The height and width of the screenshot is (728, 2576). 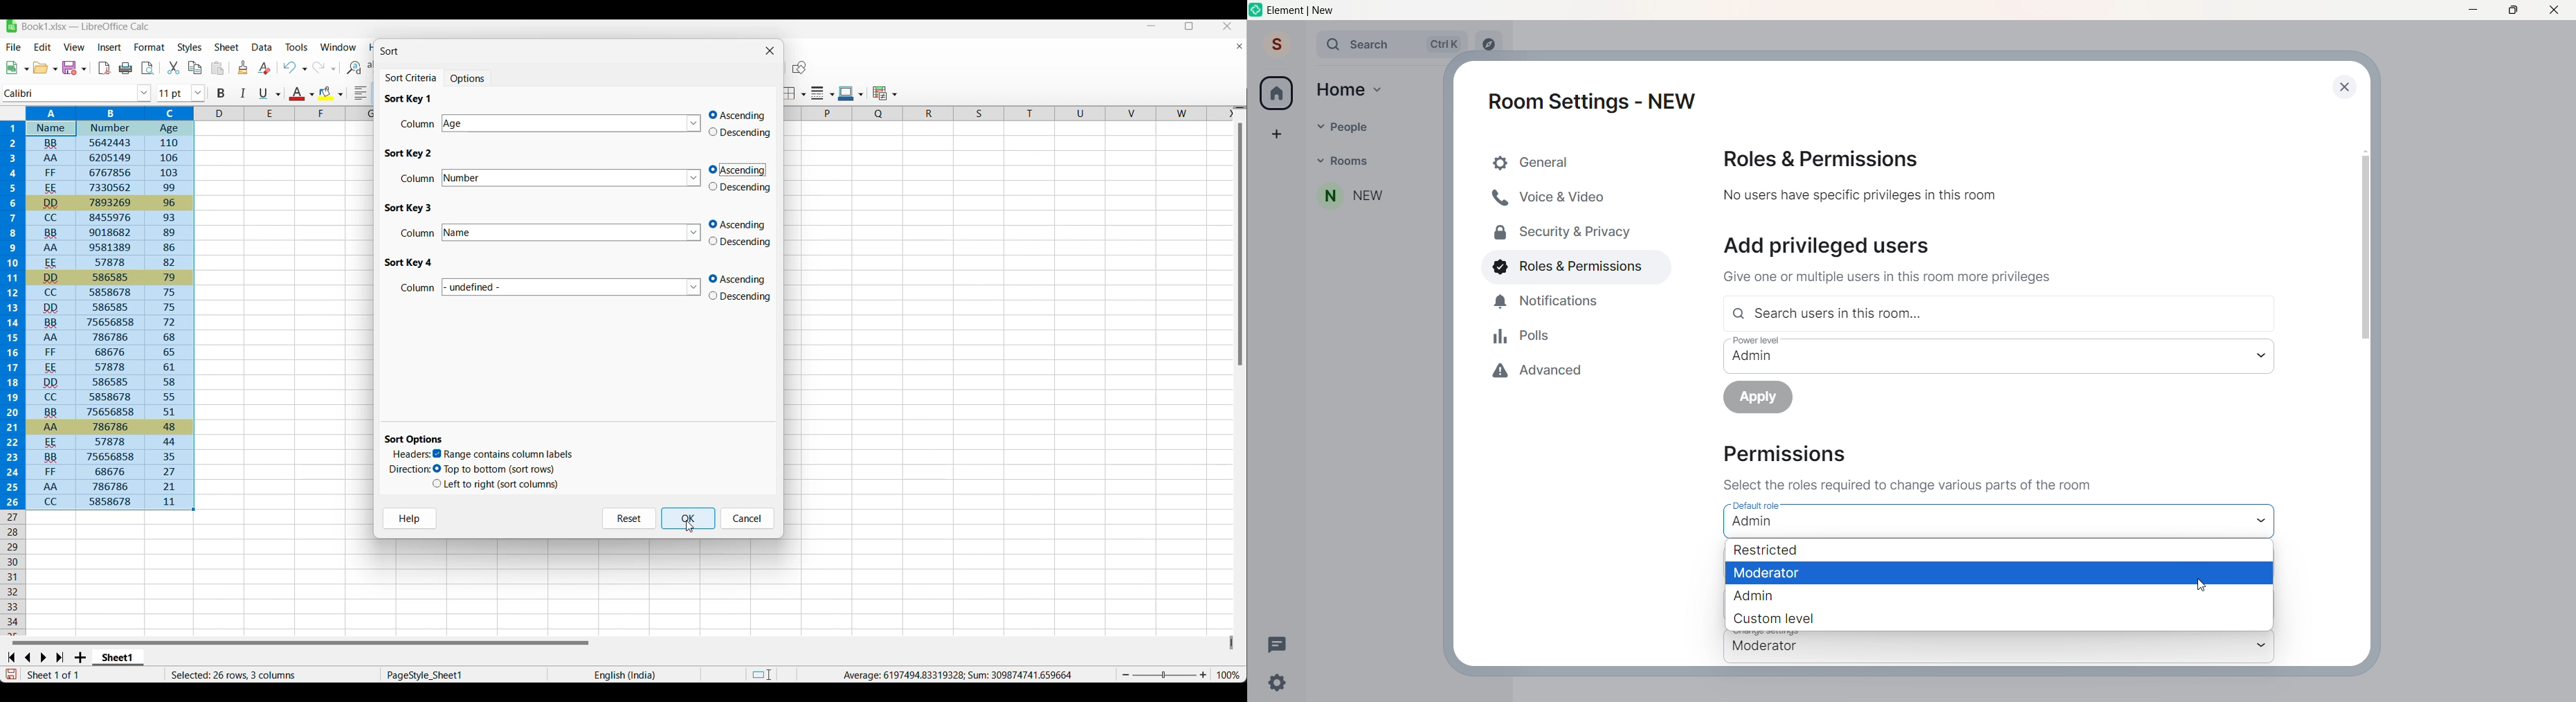 What do you see at coordinates (629, 519) in the screenshot?
I see `Reset to default` at bounding box center [629, 519].